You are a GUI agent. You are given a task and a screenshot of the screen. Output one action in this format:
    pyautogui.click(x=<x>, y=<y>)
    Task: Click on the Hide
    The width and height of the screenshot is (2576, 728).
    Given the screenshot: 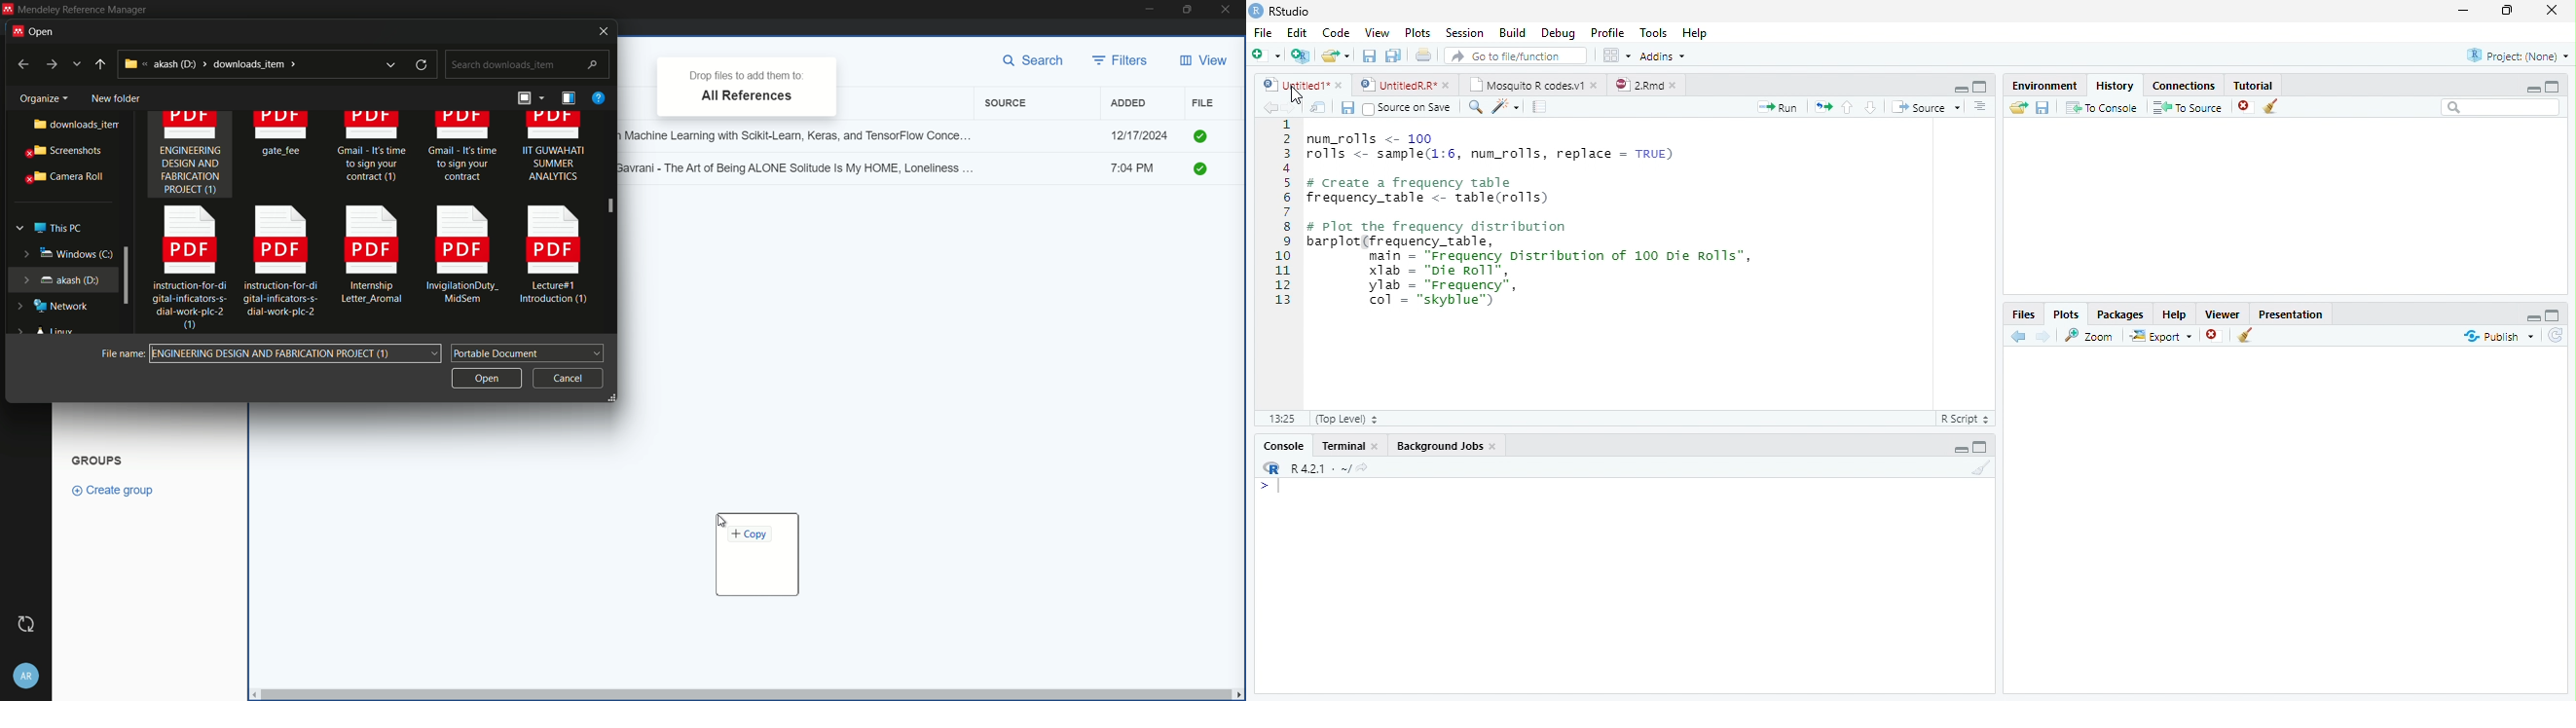 What is the action you would take?
    pyautogui.click(x=1958, y=449)
    